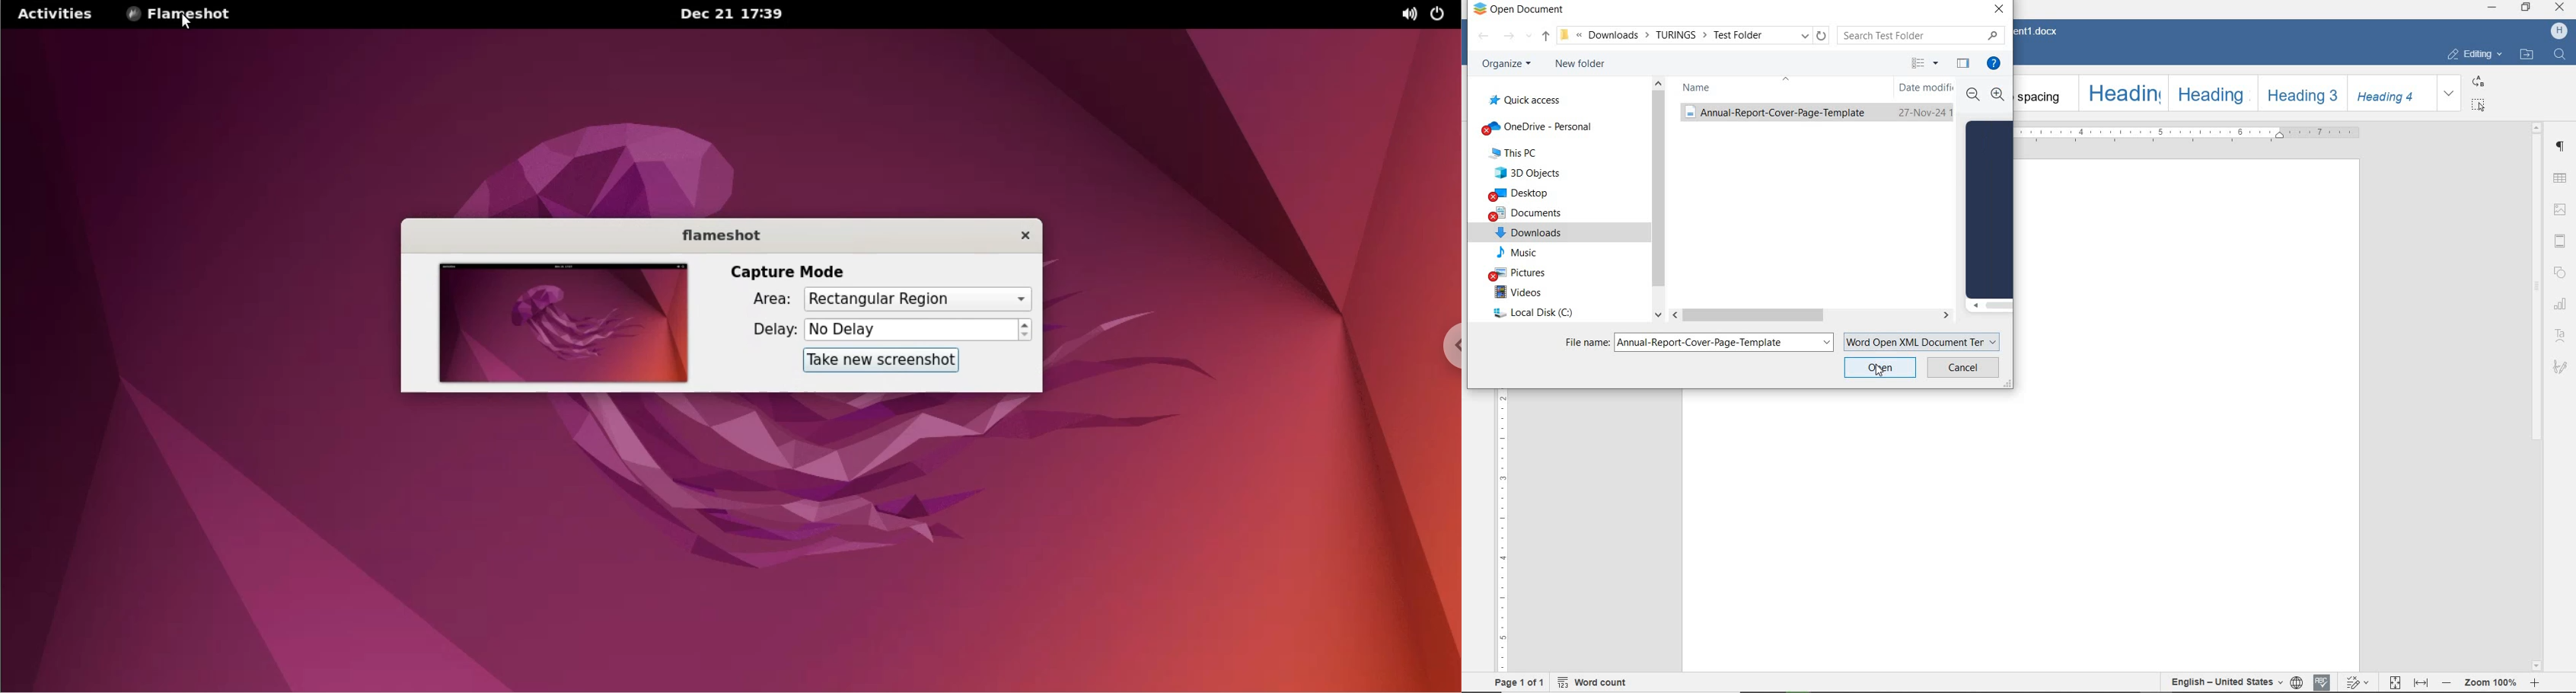 This screenshot has height=700, width=2576. I want to click on Zoom in, so click(1998, 95).